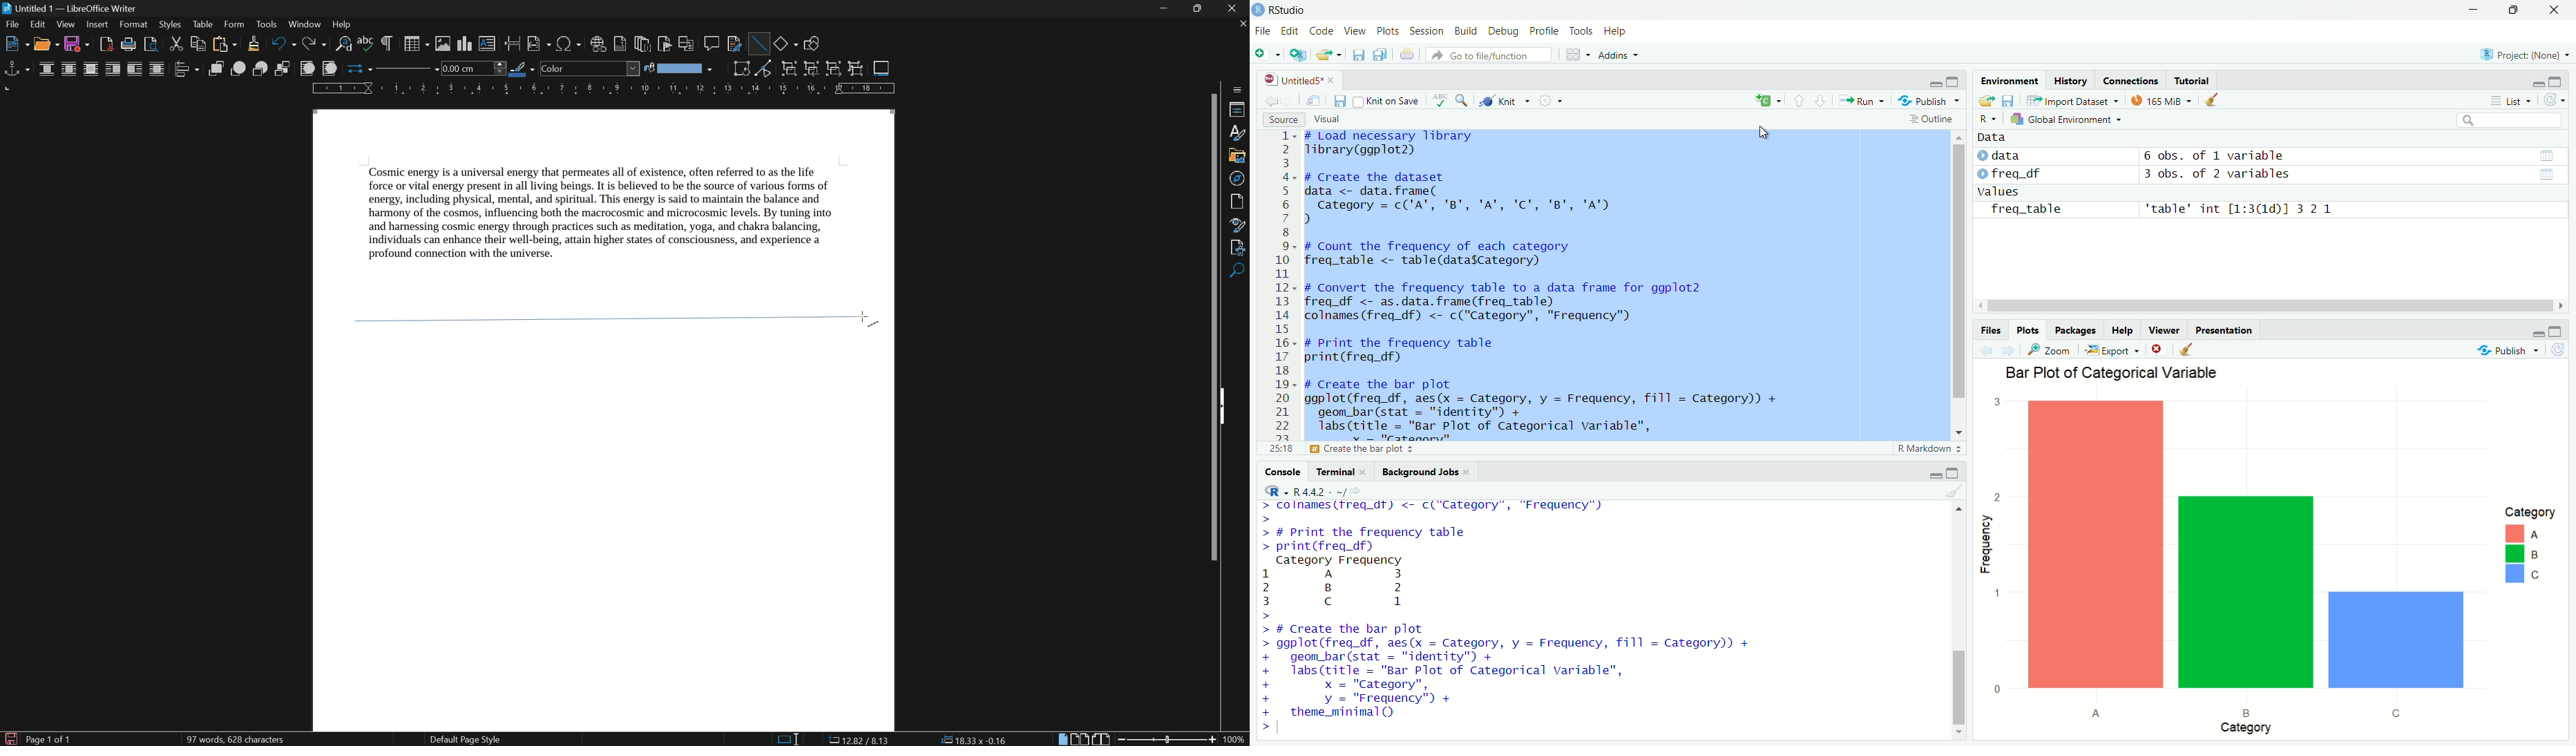  What do you see at coordinates (1930, 100) in the screenshot?
I see `Publish` at bounding box center [1930, 100].